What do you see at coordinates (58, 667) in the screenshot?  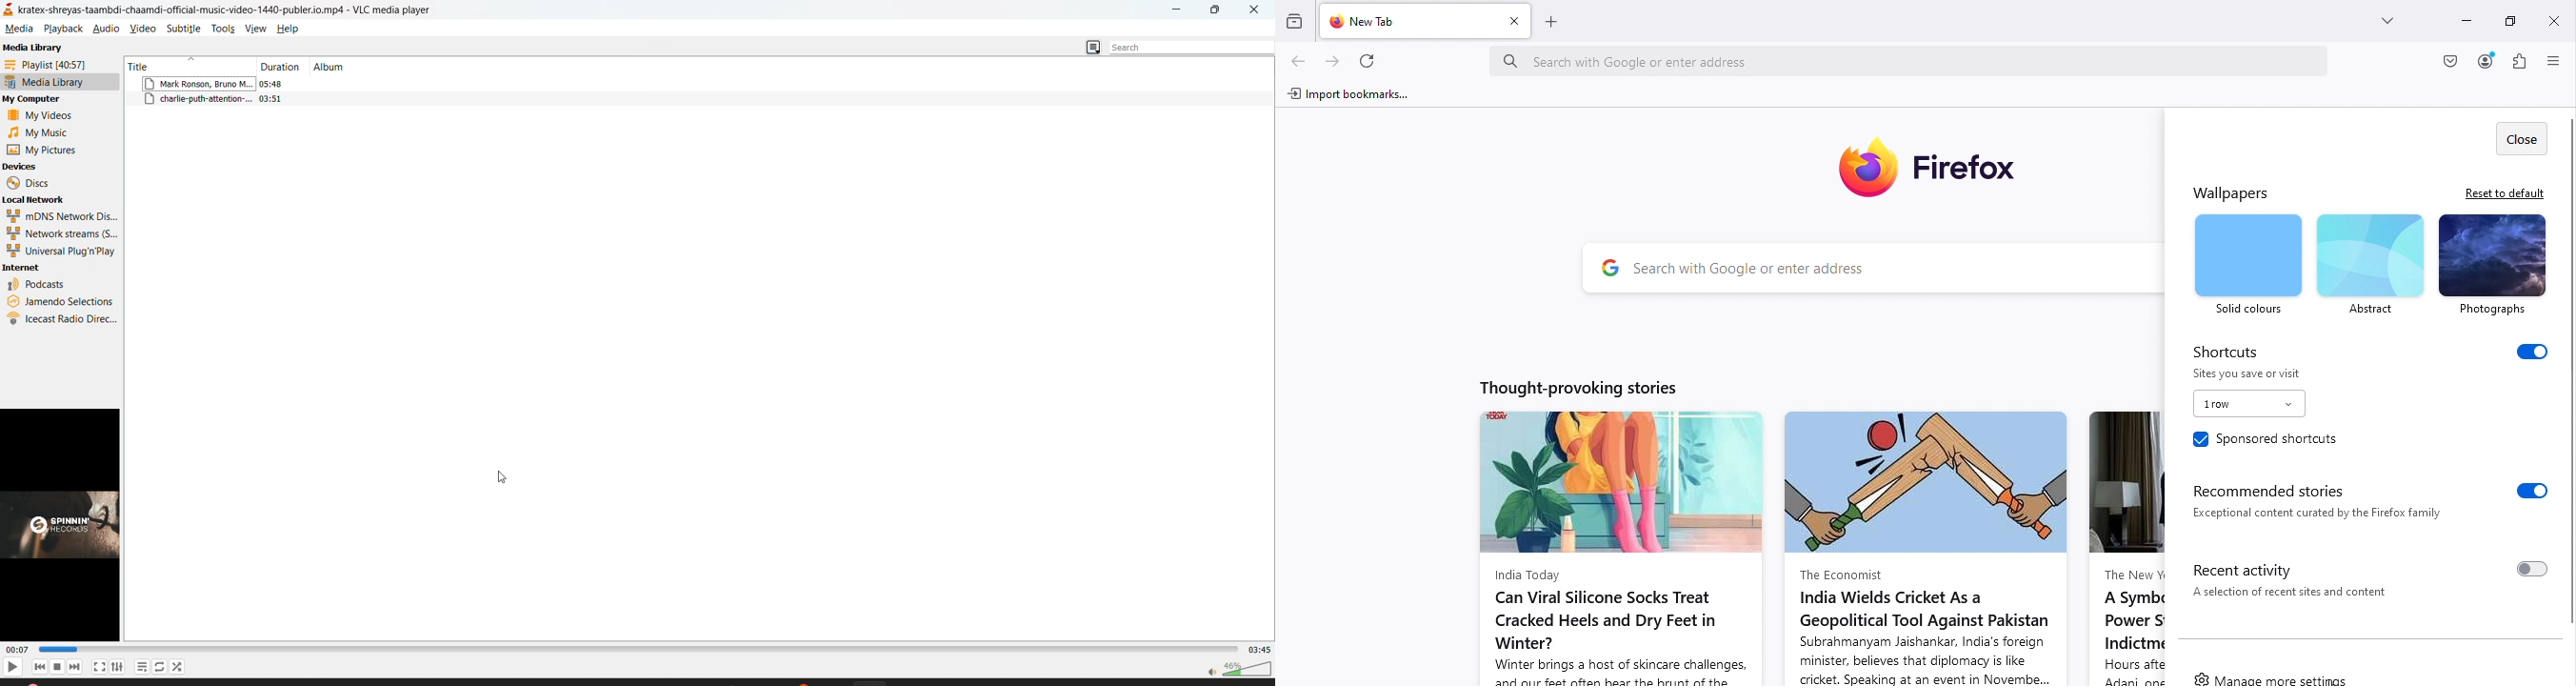 I see `stop` at bounding box center [58, 667].